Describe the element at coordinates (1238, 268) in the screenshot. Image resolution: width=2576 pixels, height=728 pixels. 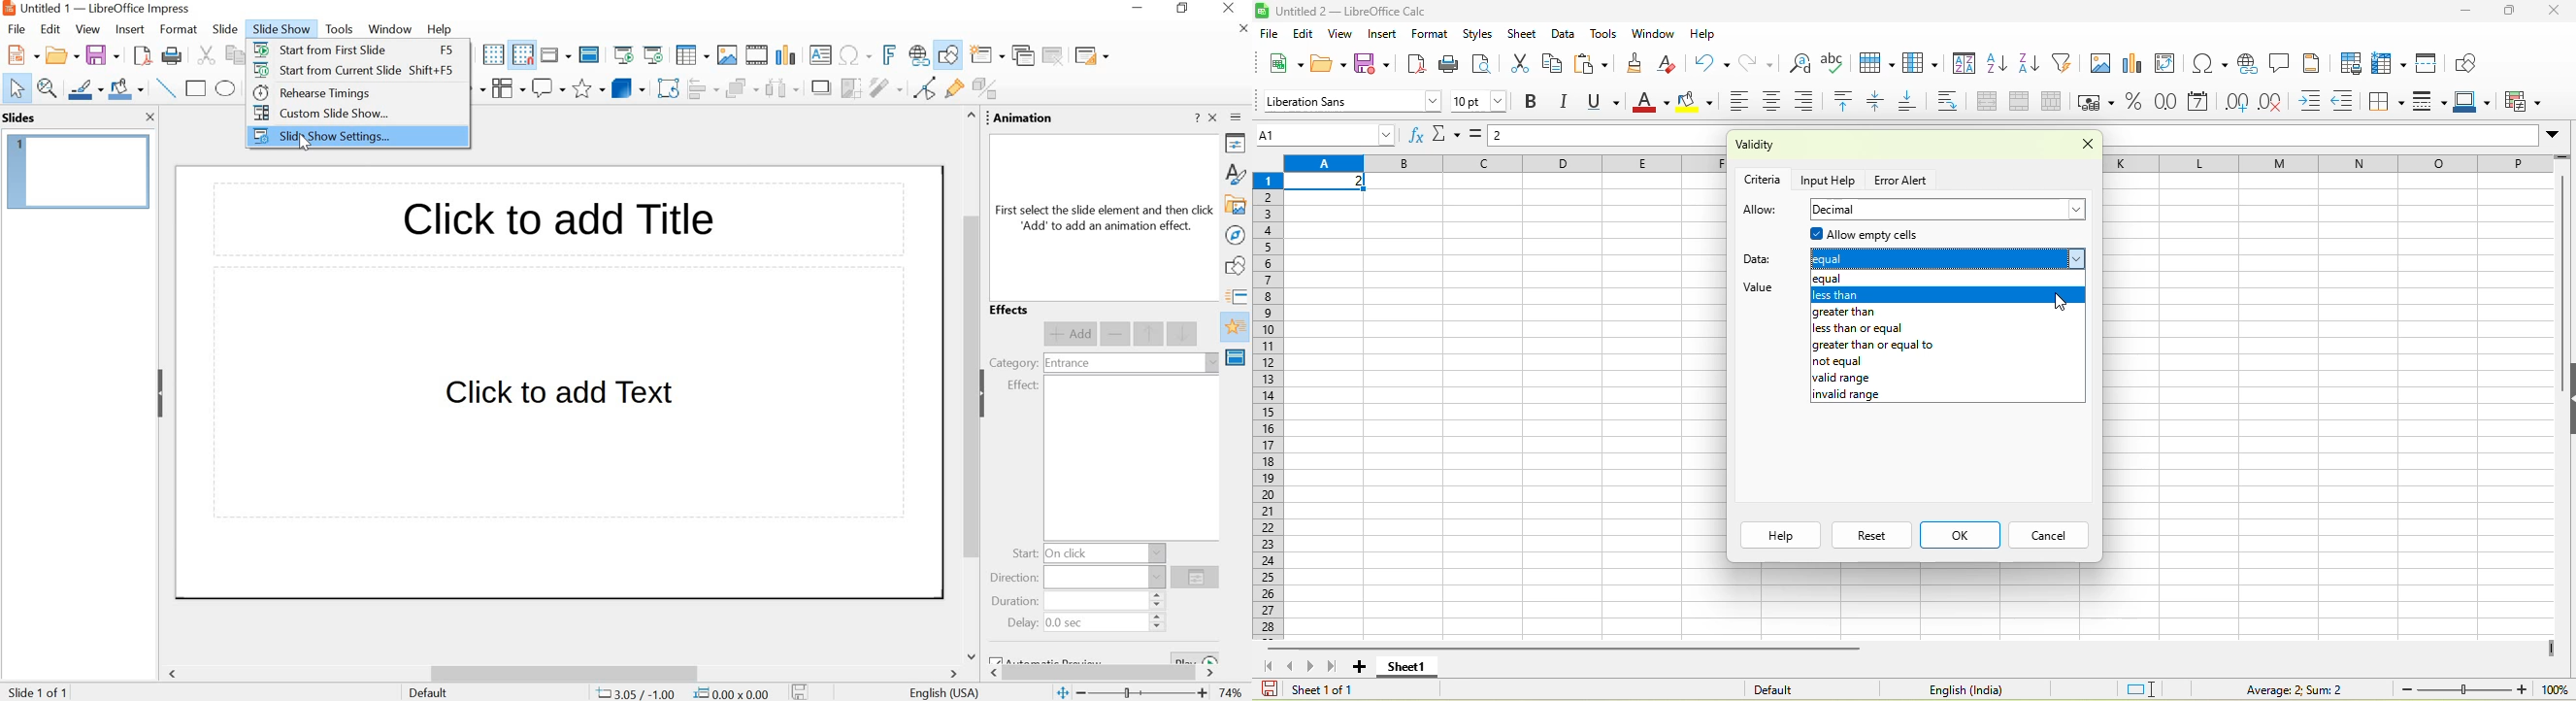
I see `shapes` at that location.